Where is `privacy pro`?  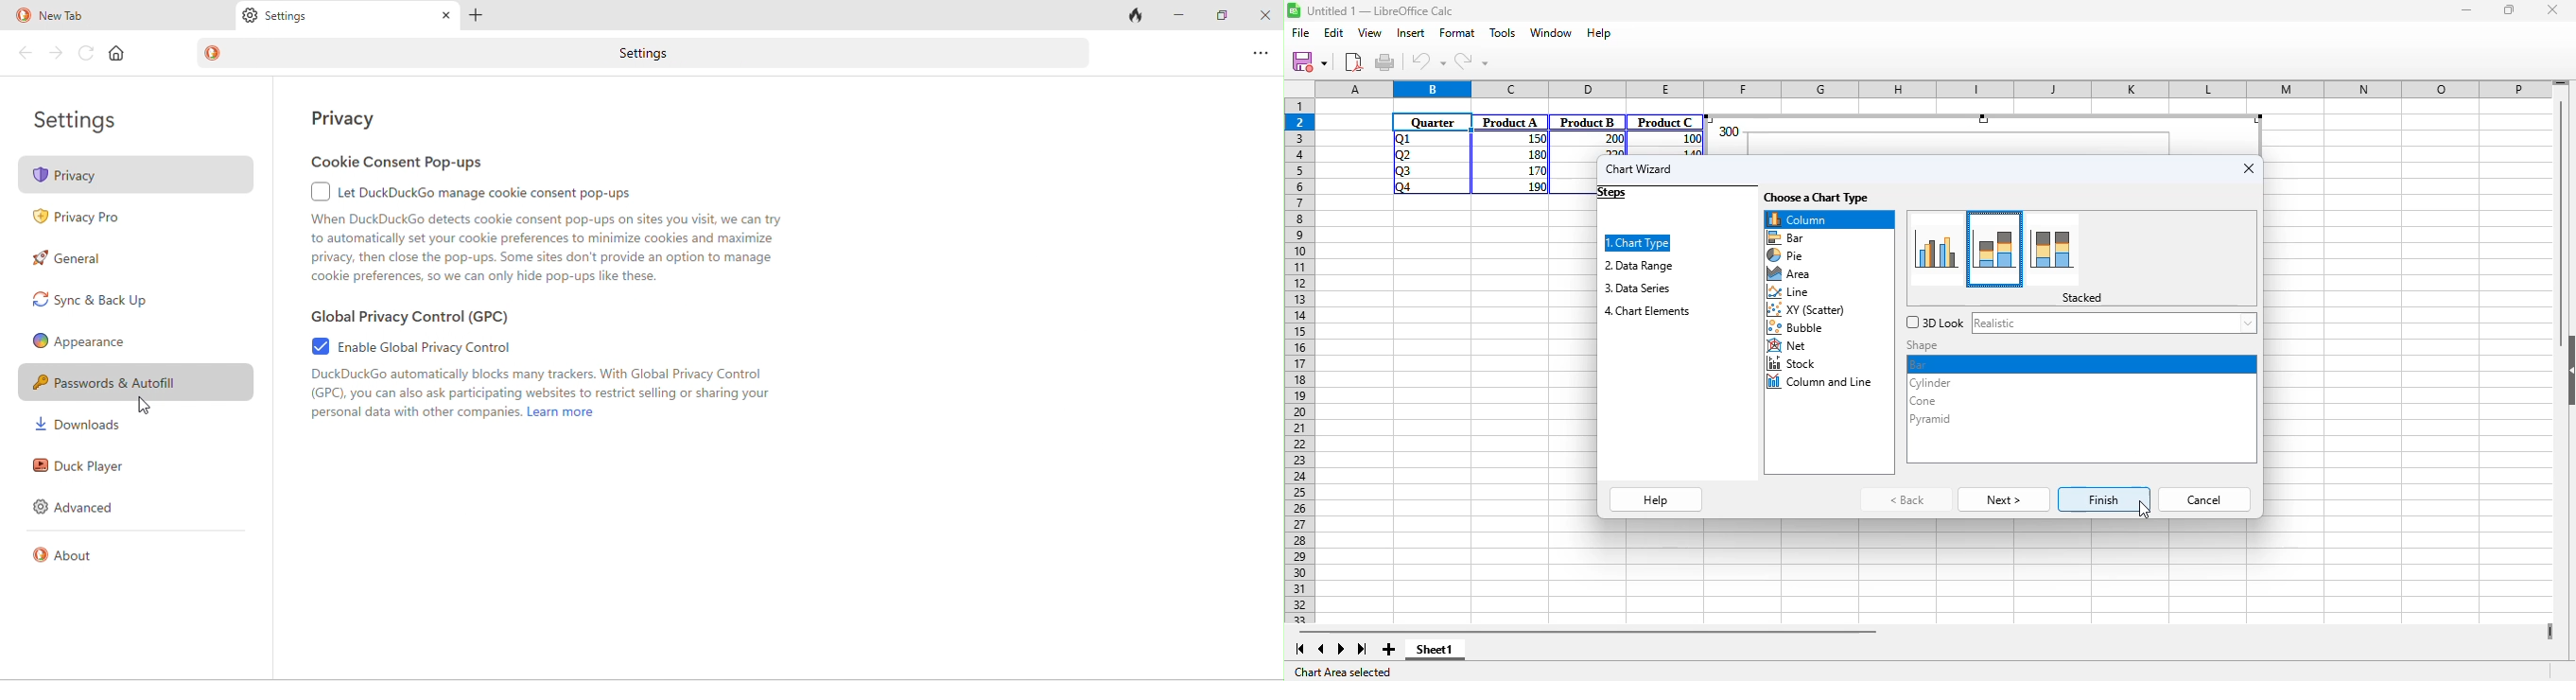 privacy pro is located at coordinates (81, 215).